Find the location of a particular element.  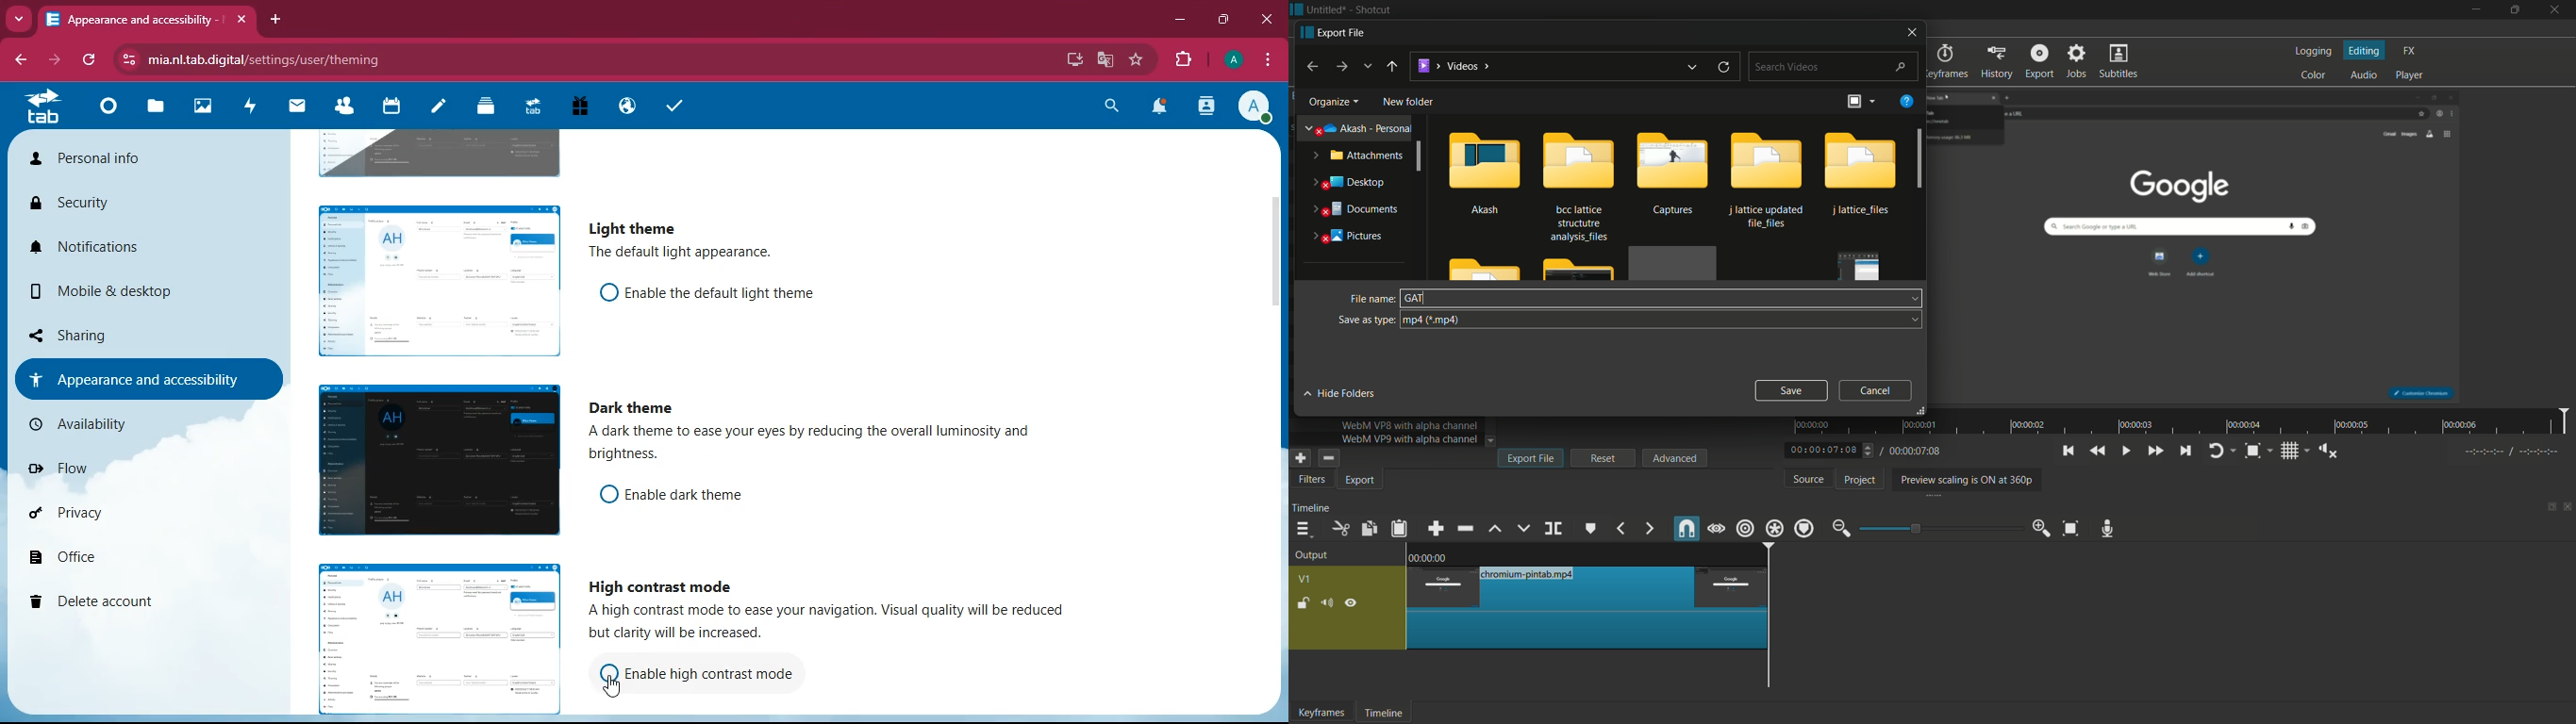

add is located at coordinates (1299, 458).